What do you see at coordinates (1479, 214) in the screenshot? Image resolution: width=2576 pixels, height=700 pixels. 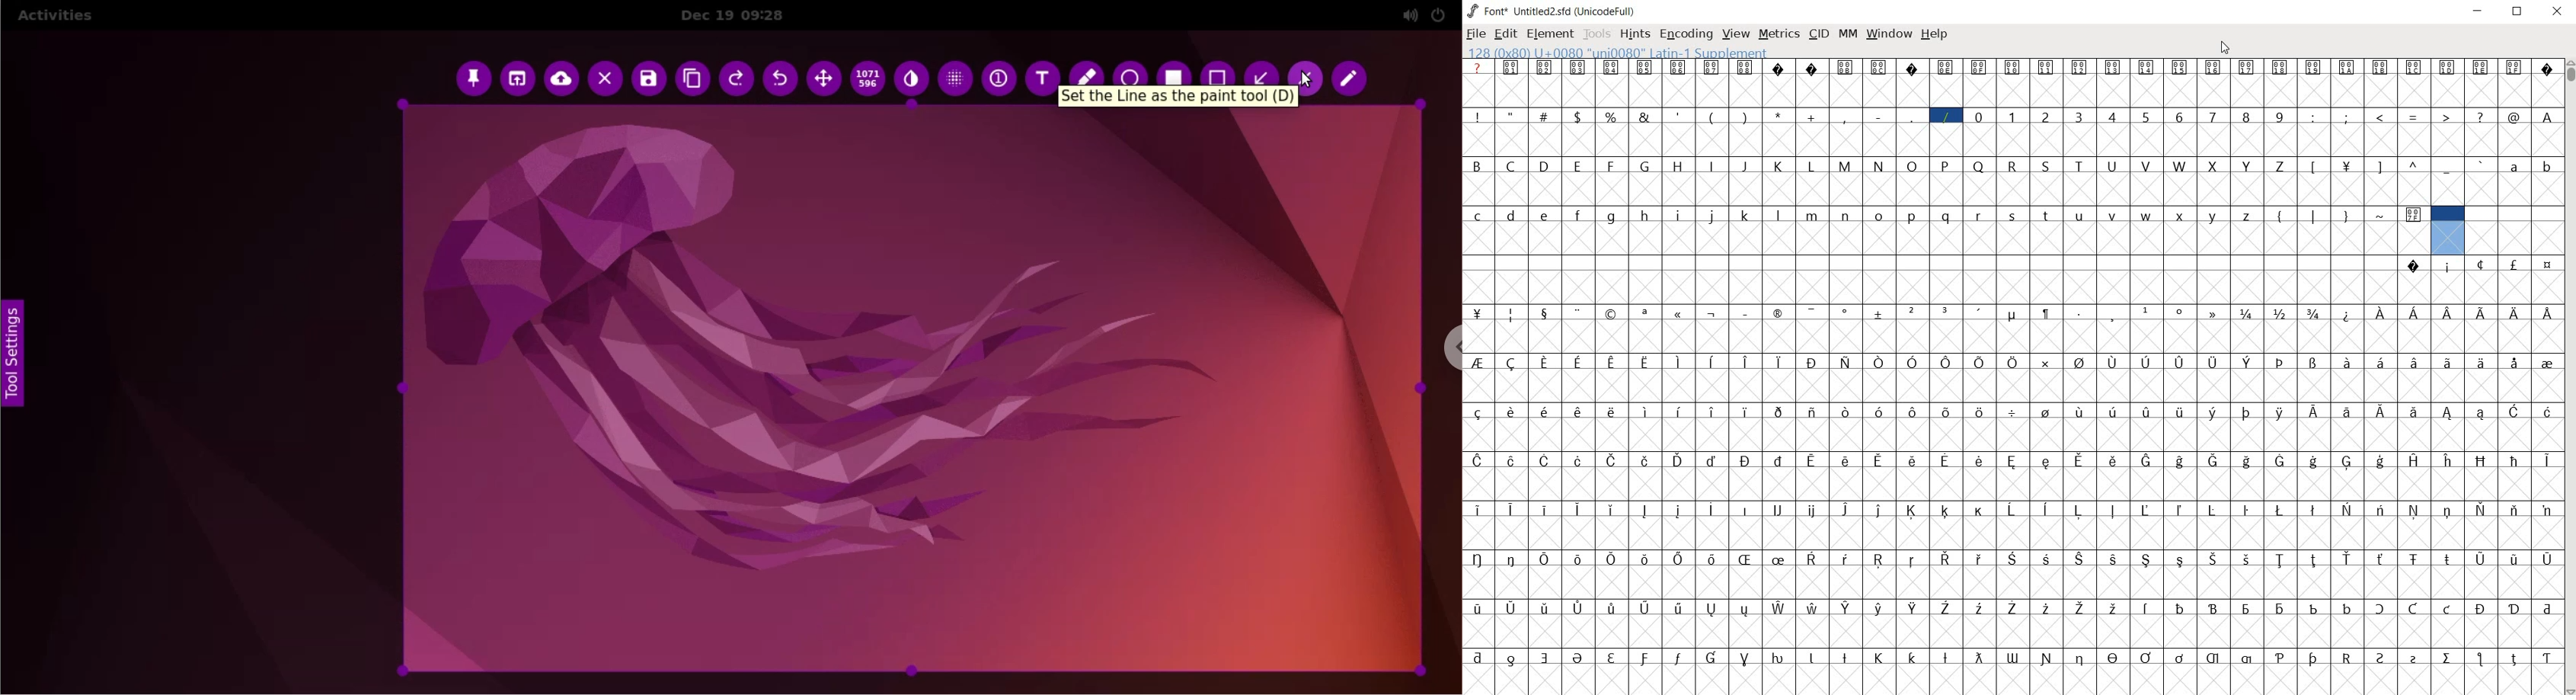 I see `c` at bounding box center [1479, 214].